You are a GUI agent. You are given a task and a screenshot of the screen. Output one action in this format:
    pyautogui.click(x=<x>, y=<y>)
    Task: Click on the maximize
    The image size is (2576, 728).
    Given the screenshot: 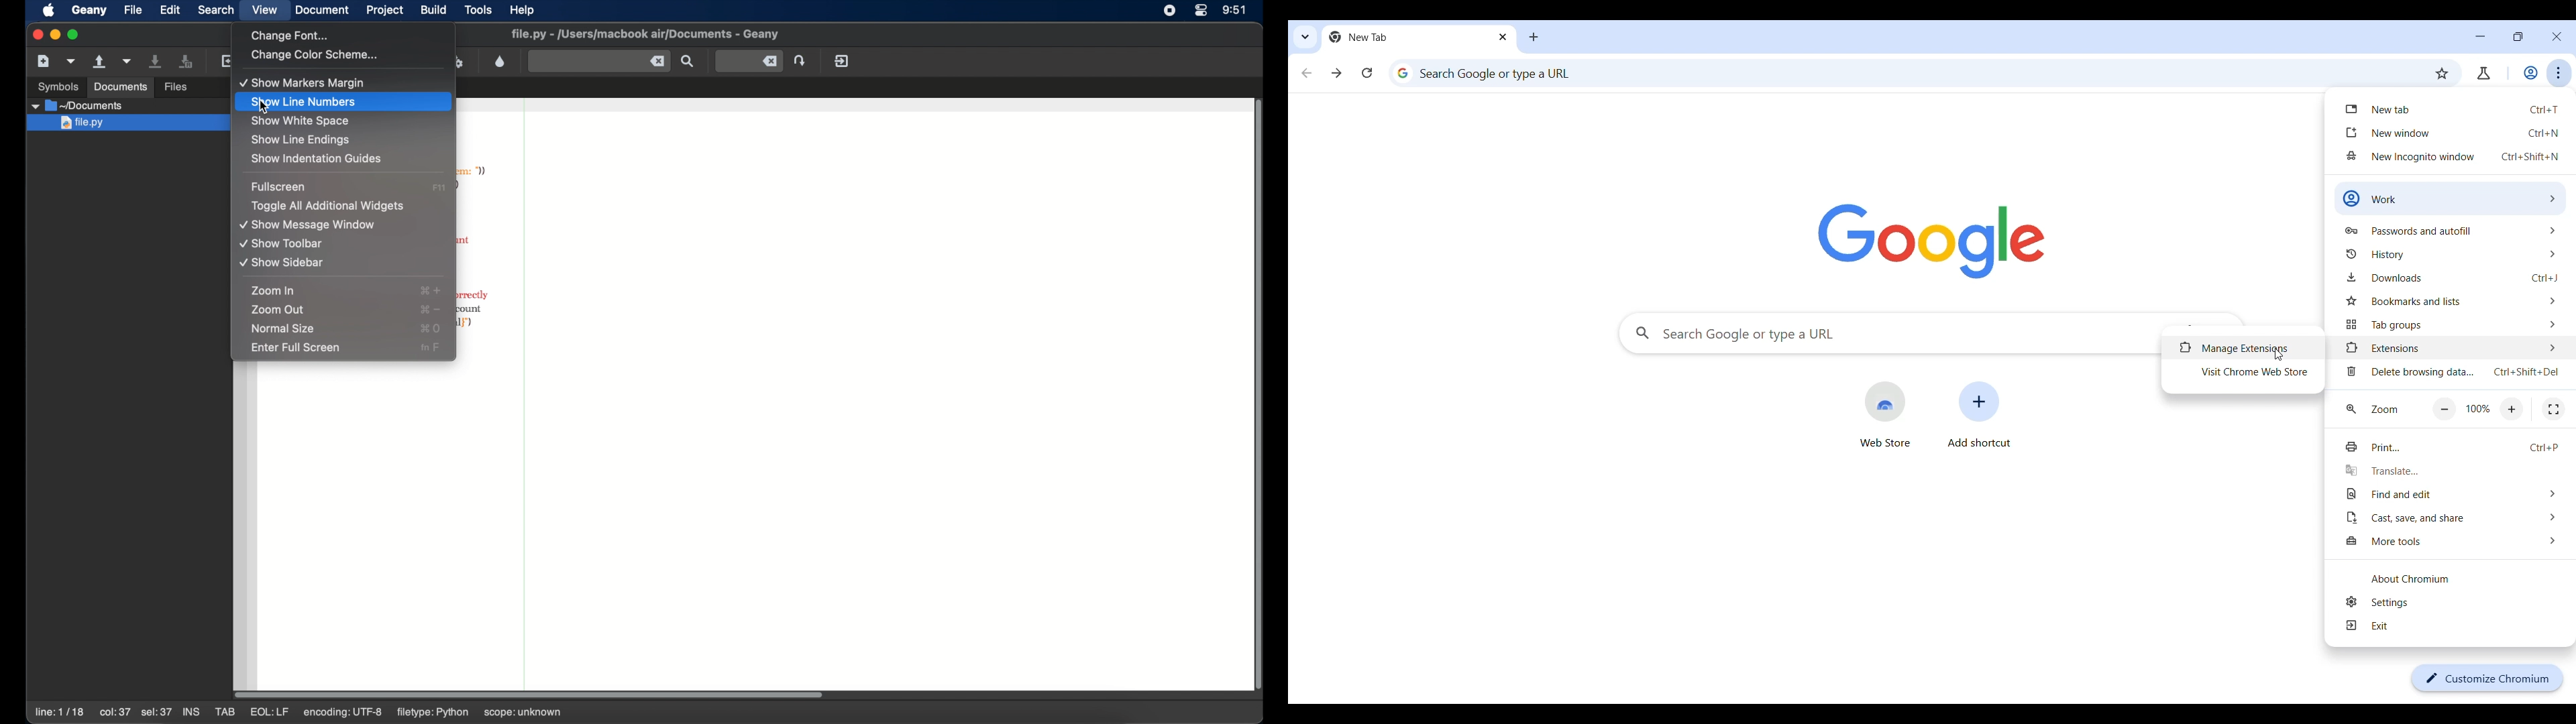 What is the action you would take?
    pyautogui.click(x=73, y=35)
    